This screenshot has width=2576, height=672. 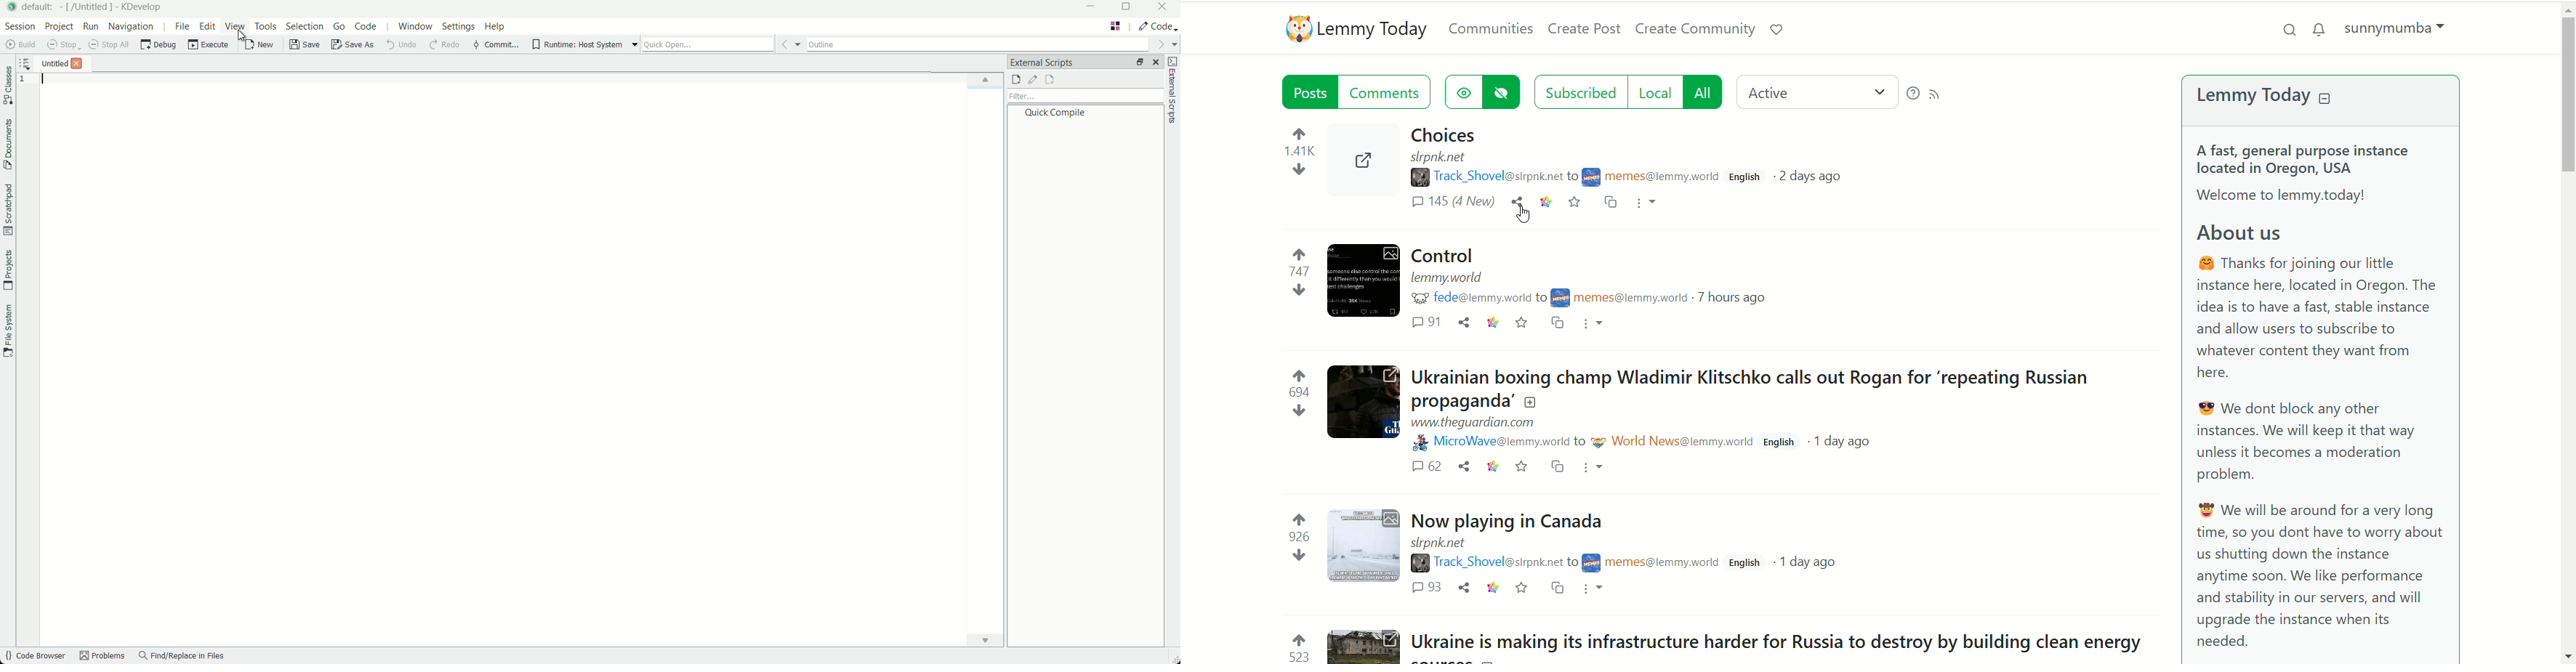 What do you see at coordinates (1555, 588) in the screenshot?
I see `cross post` at bounding box center [1555, 588].